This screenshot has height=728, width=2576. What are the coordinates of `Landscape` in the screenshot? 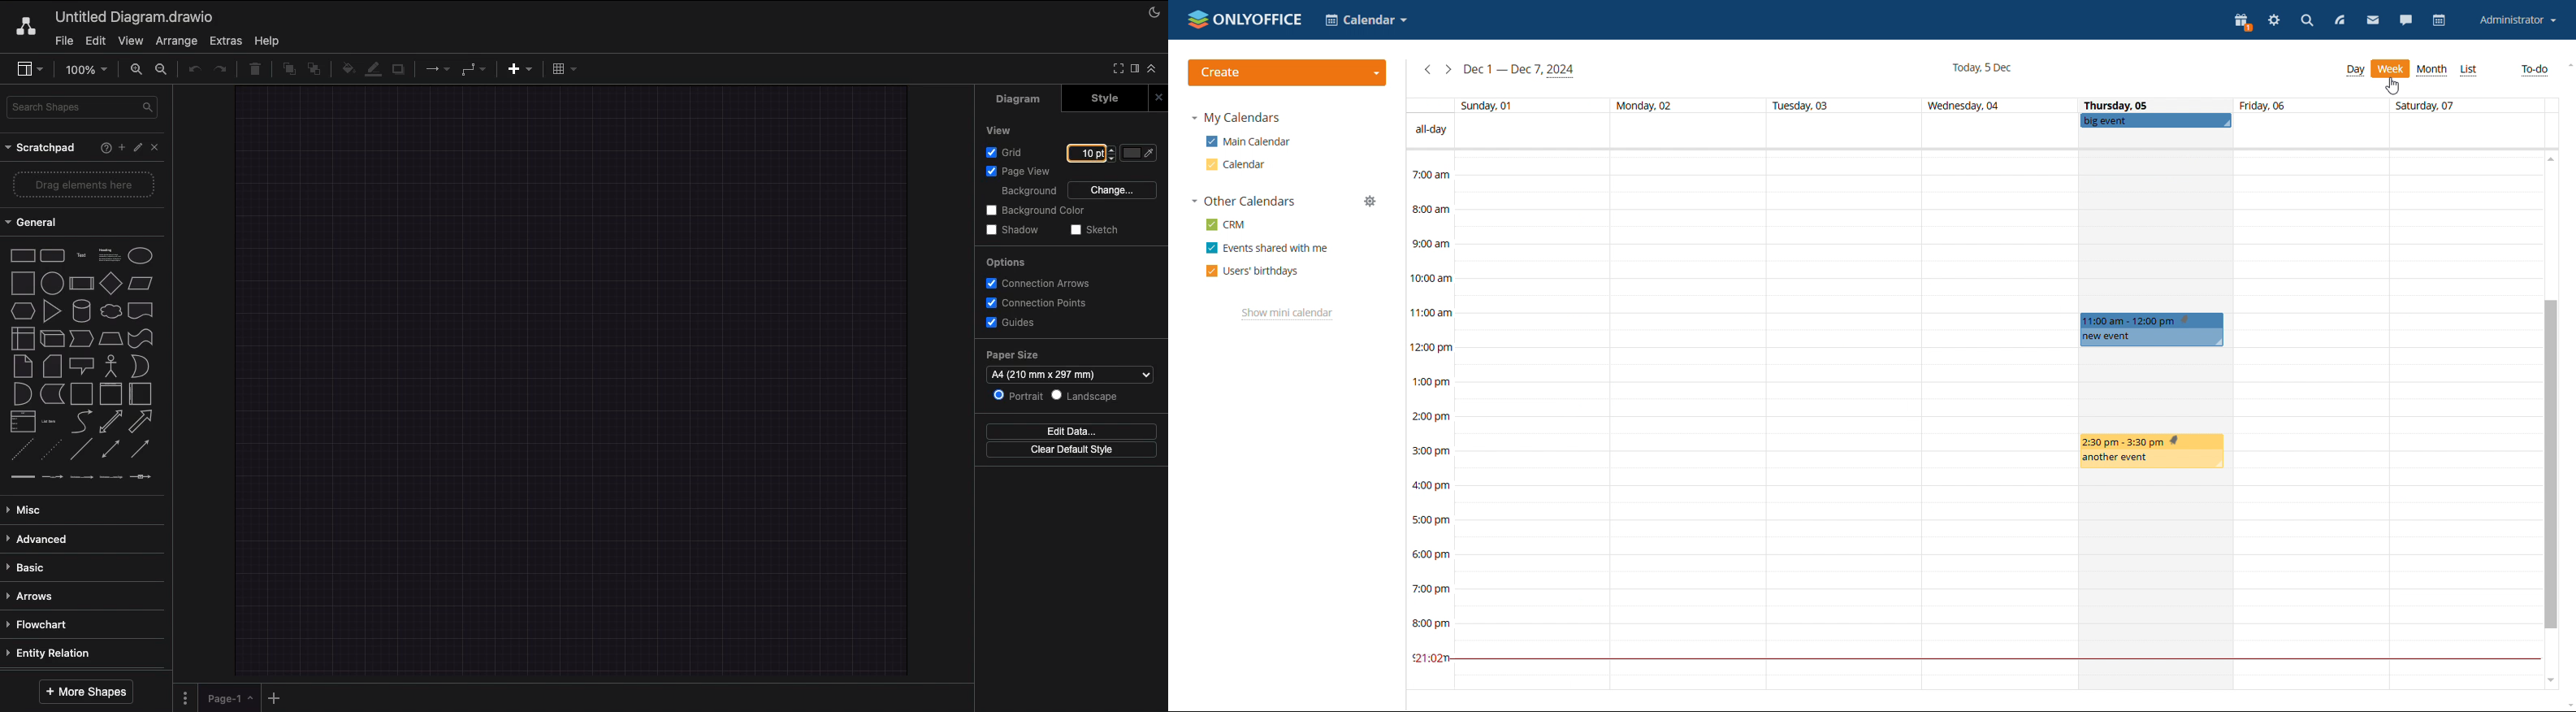 It's located at (1090, 397).